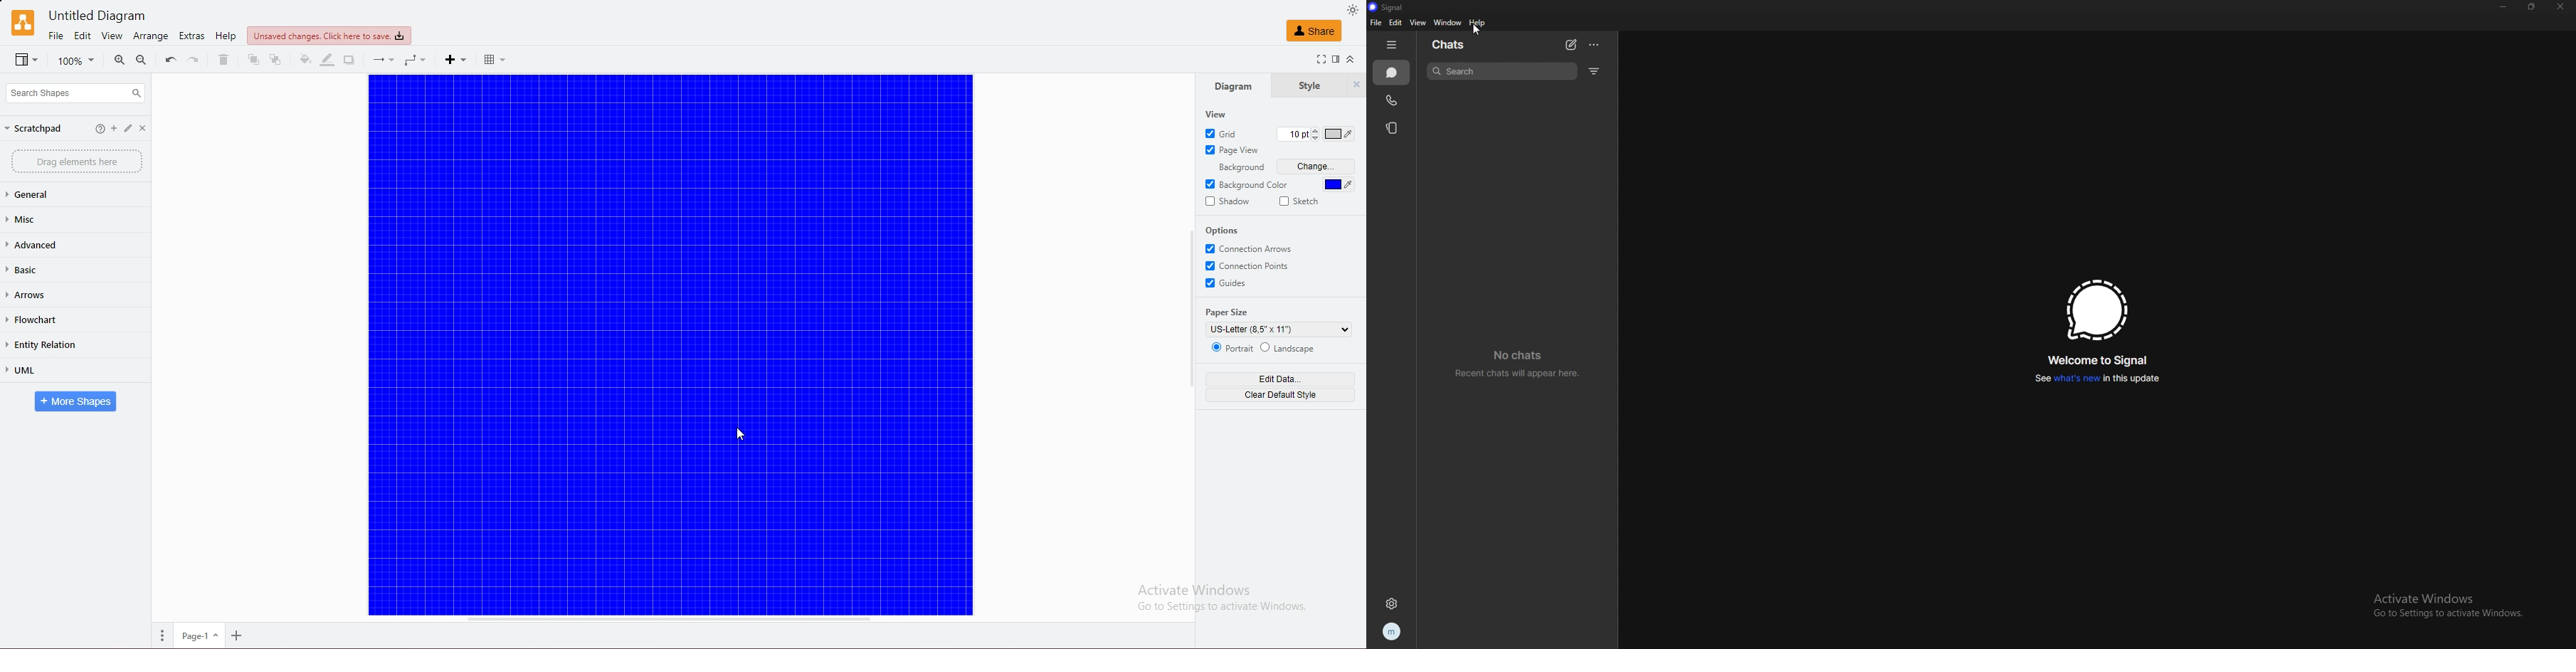  Describe the element at coordinates (1231, 87) in the screenshot. I see `diagram` at that location.